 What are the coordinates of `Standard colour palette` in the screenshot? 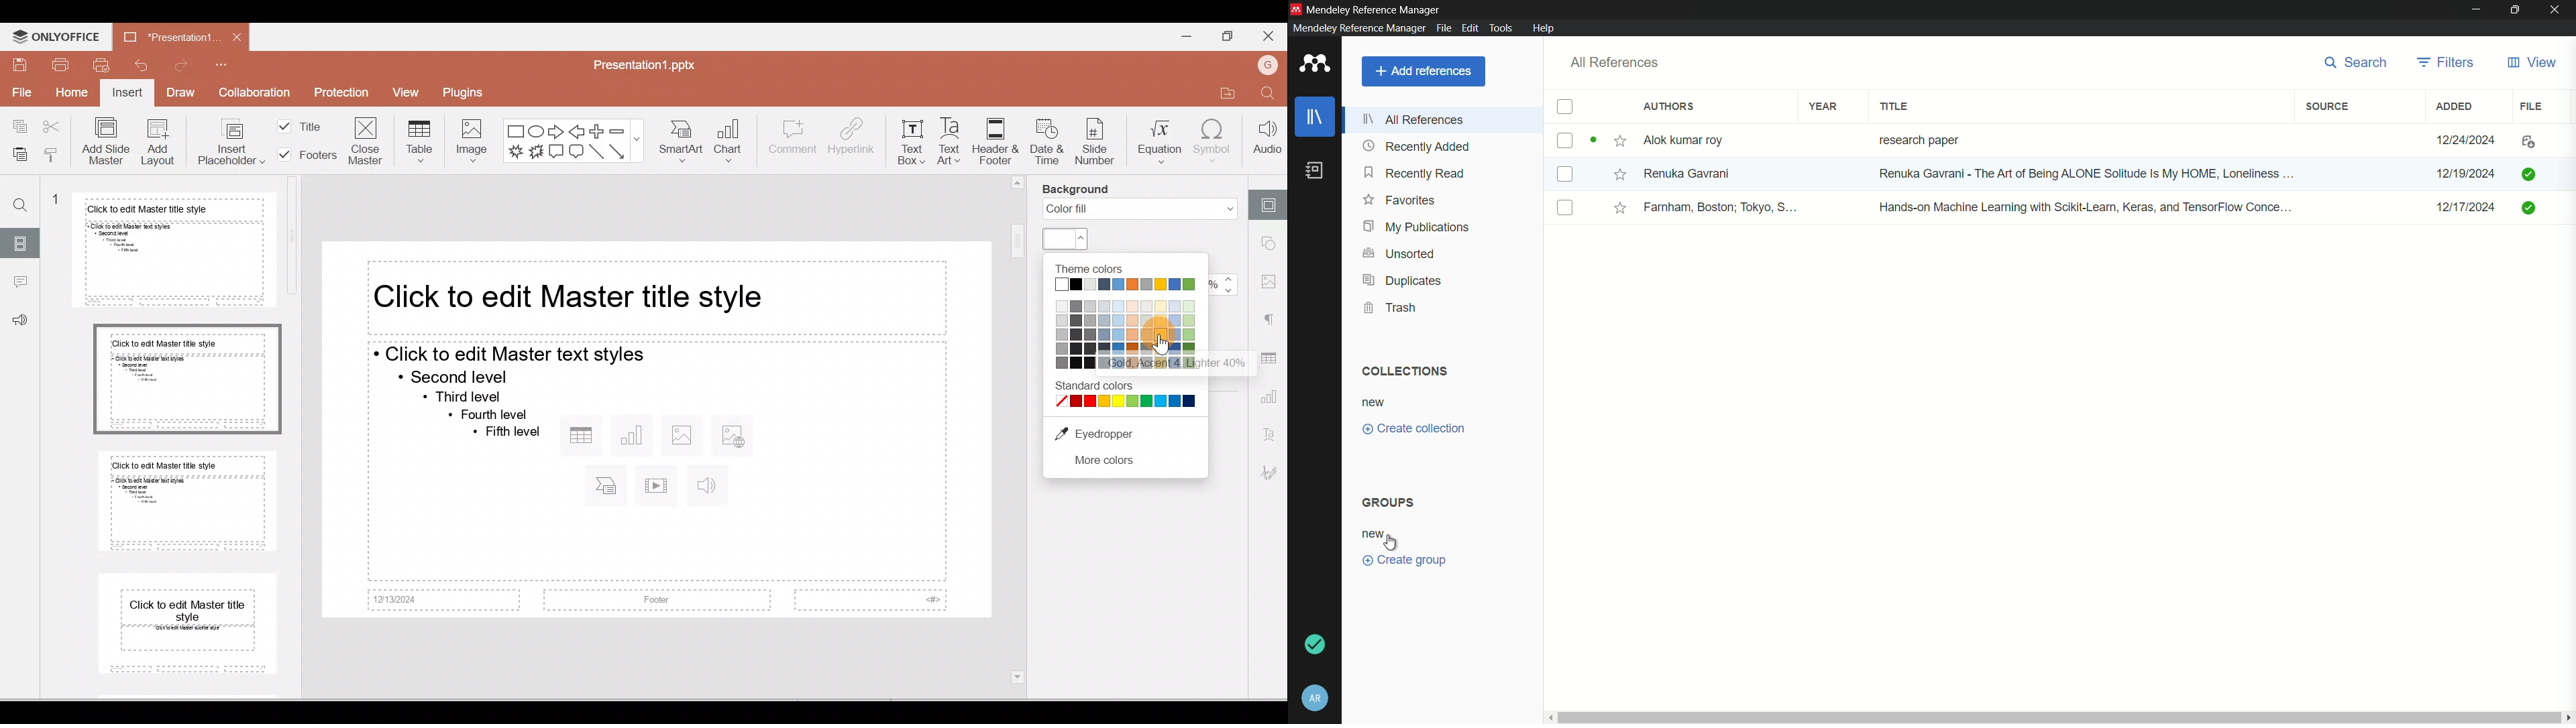 It's located at (1126, 394).